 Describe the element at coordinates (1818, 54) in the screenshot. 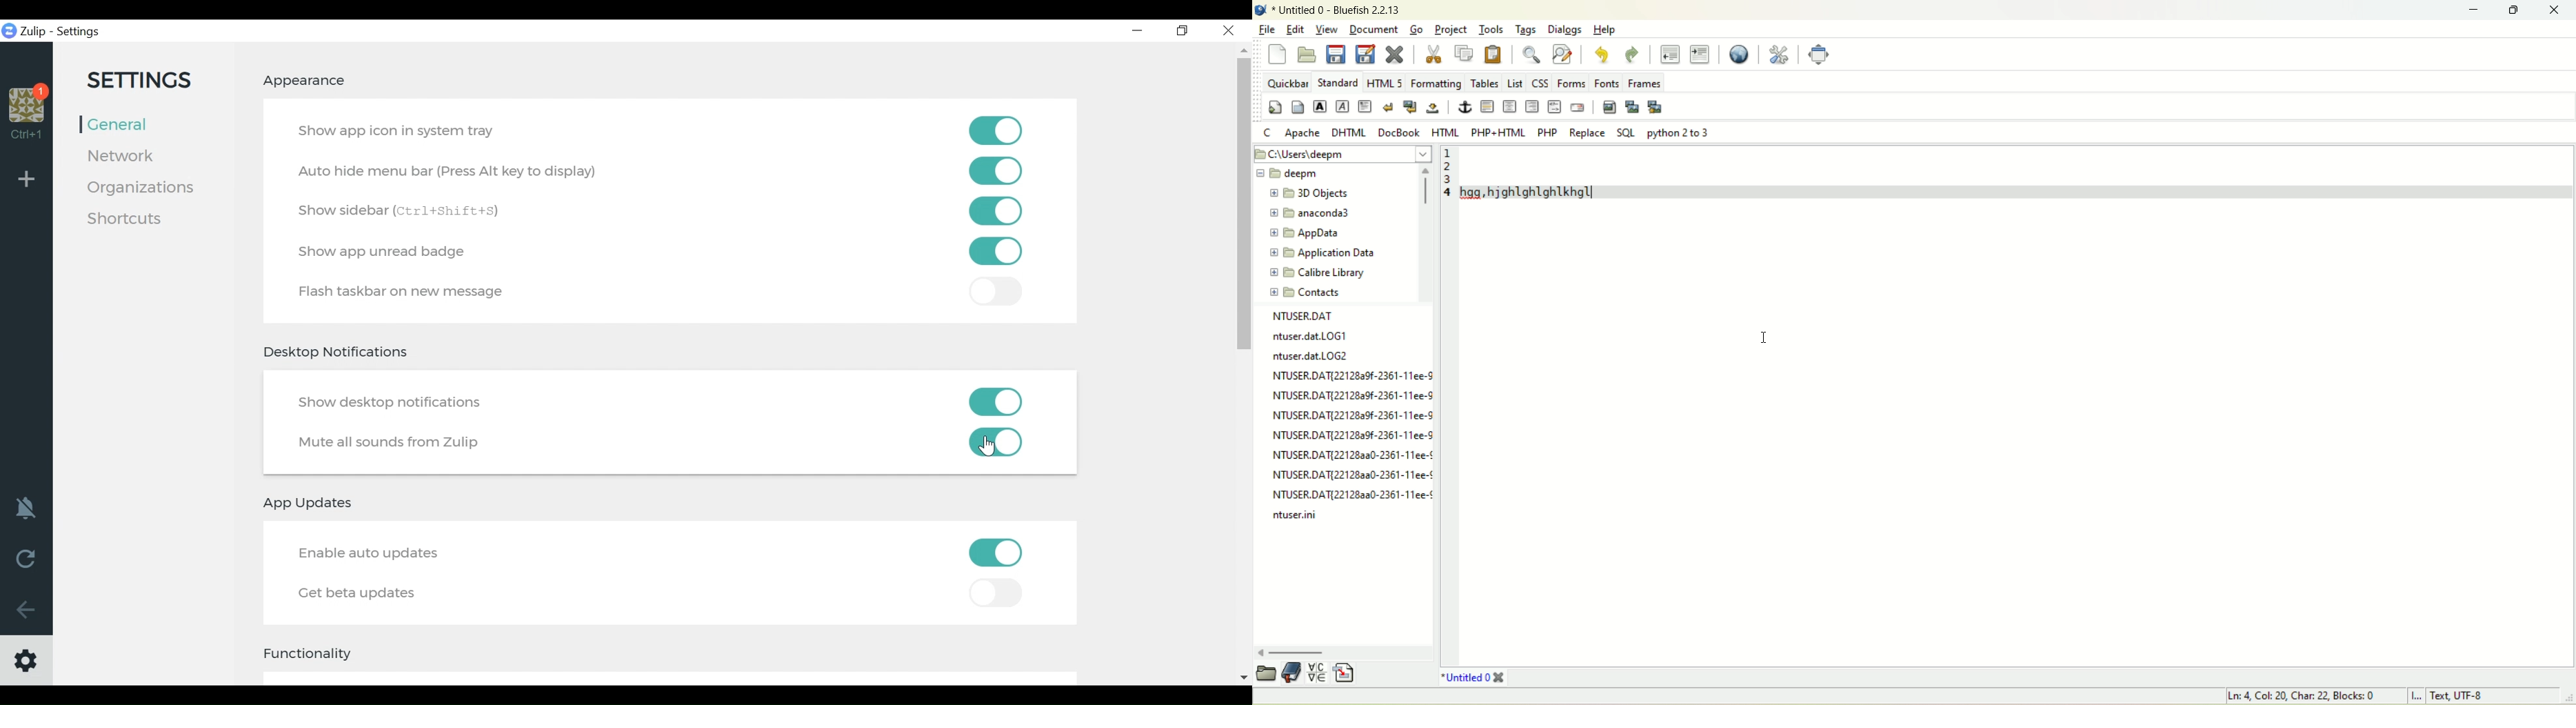

I see `fullscreen` at that location.